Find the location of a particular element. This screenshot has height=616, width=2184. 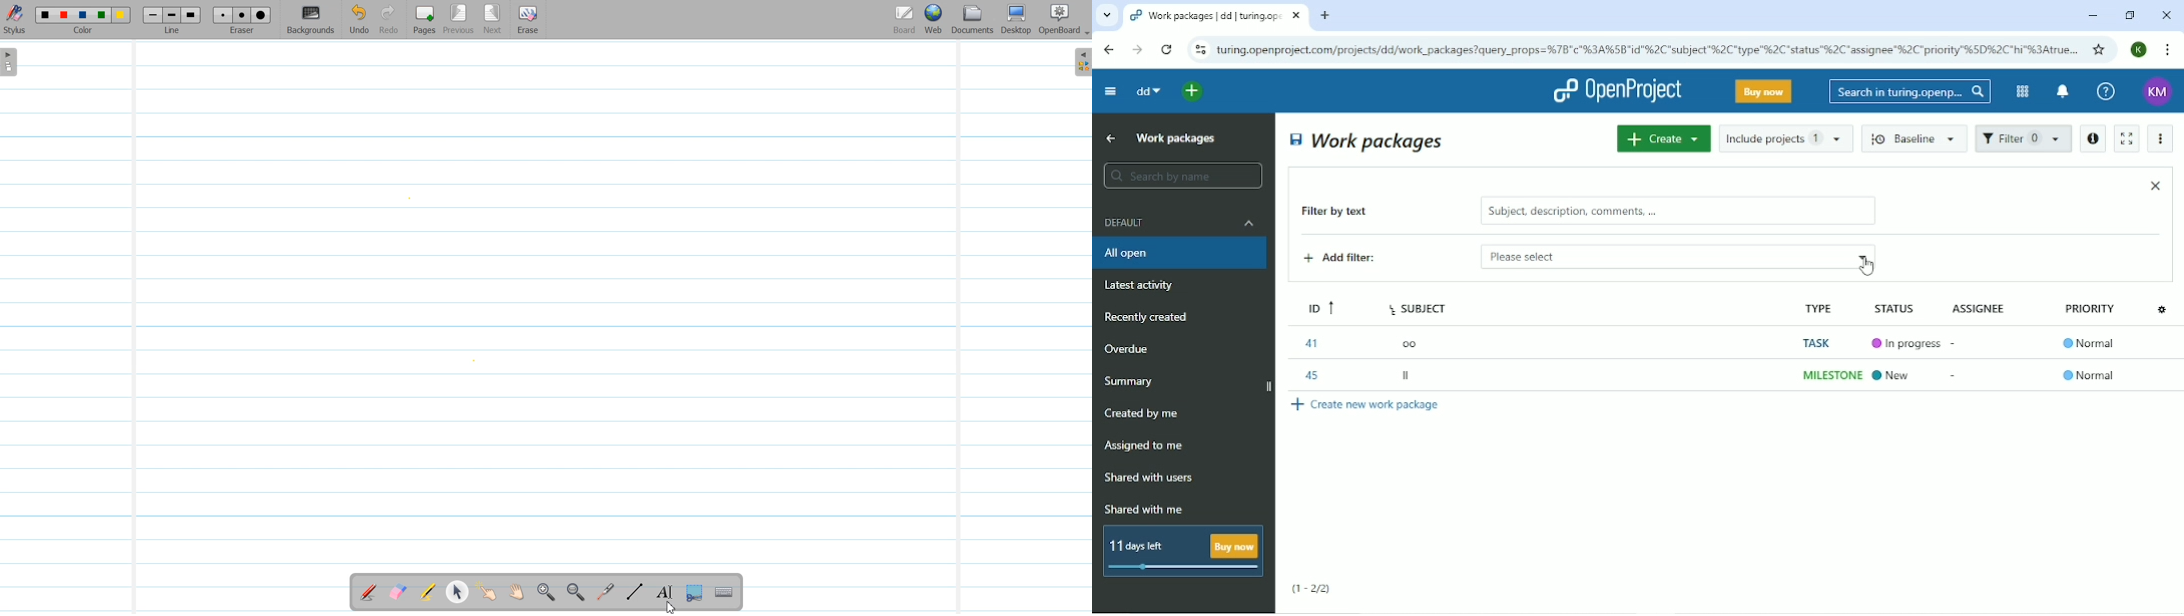

ID is located at coordinates (1315, 305).